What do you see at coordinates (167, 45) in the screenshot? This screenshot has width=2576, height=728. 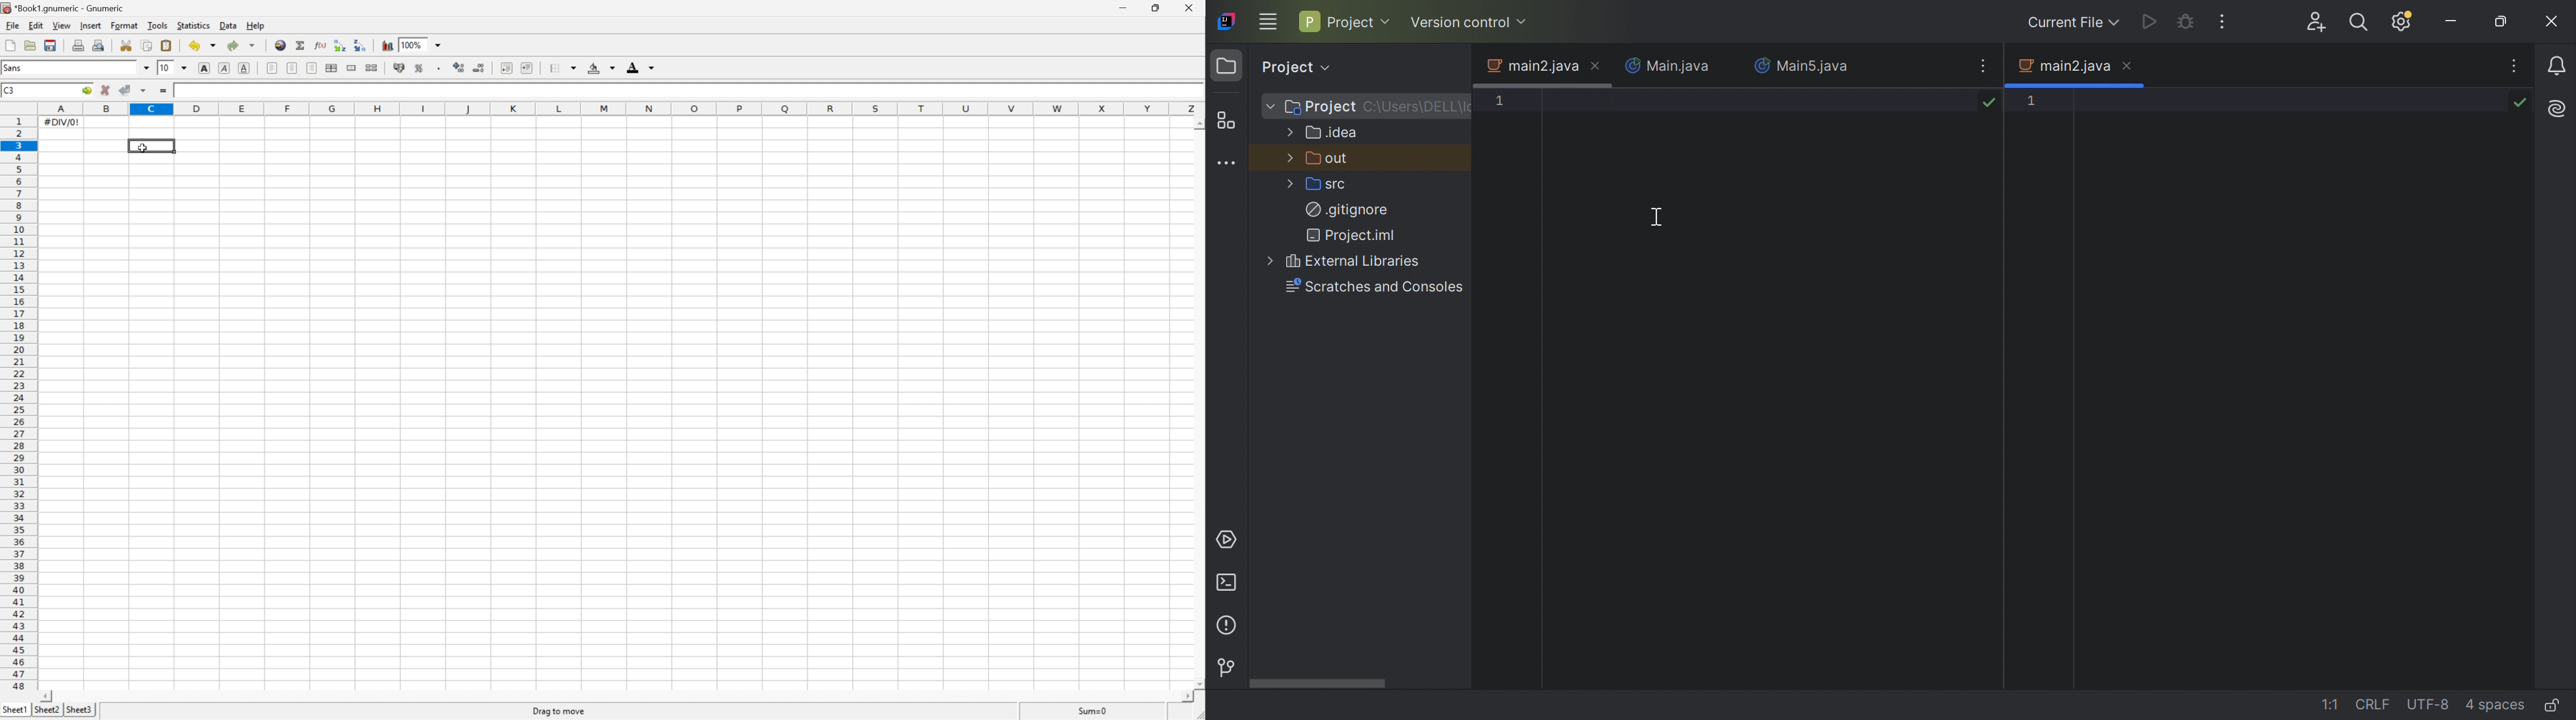 I see `Paste the clipboard` at bounding box center [167, 45].